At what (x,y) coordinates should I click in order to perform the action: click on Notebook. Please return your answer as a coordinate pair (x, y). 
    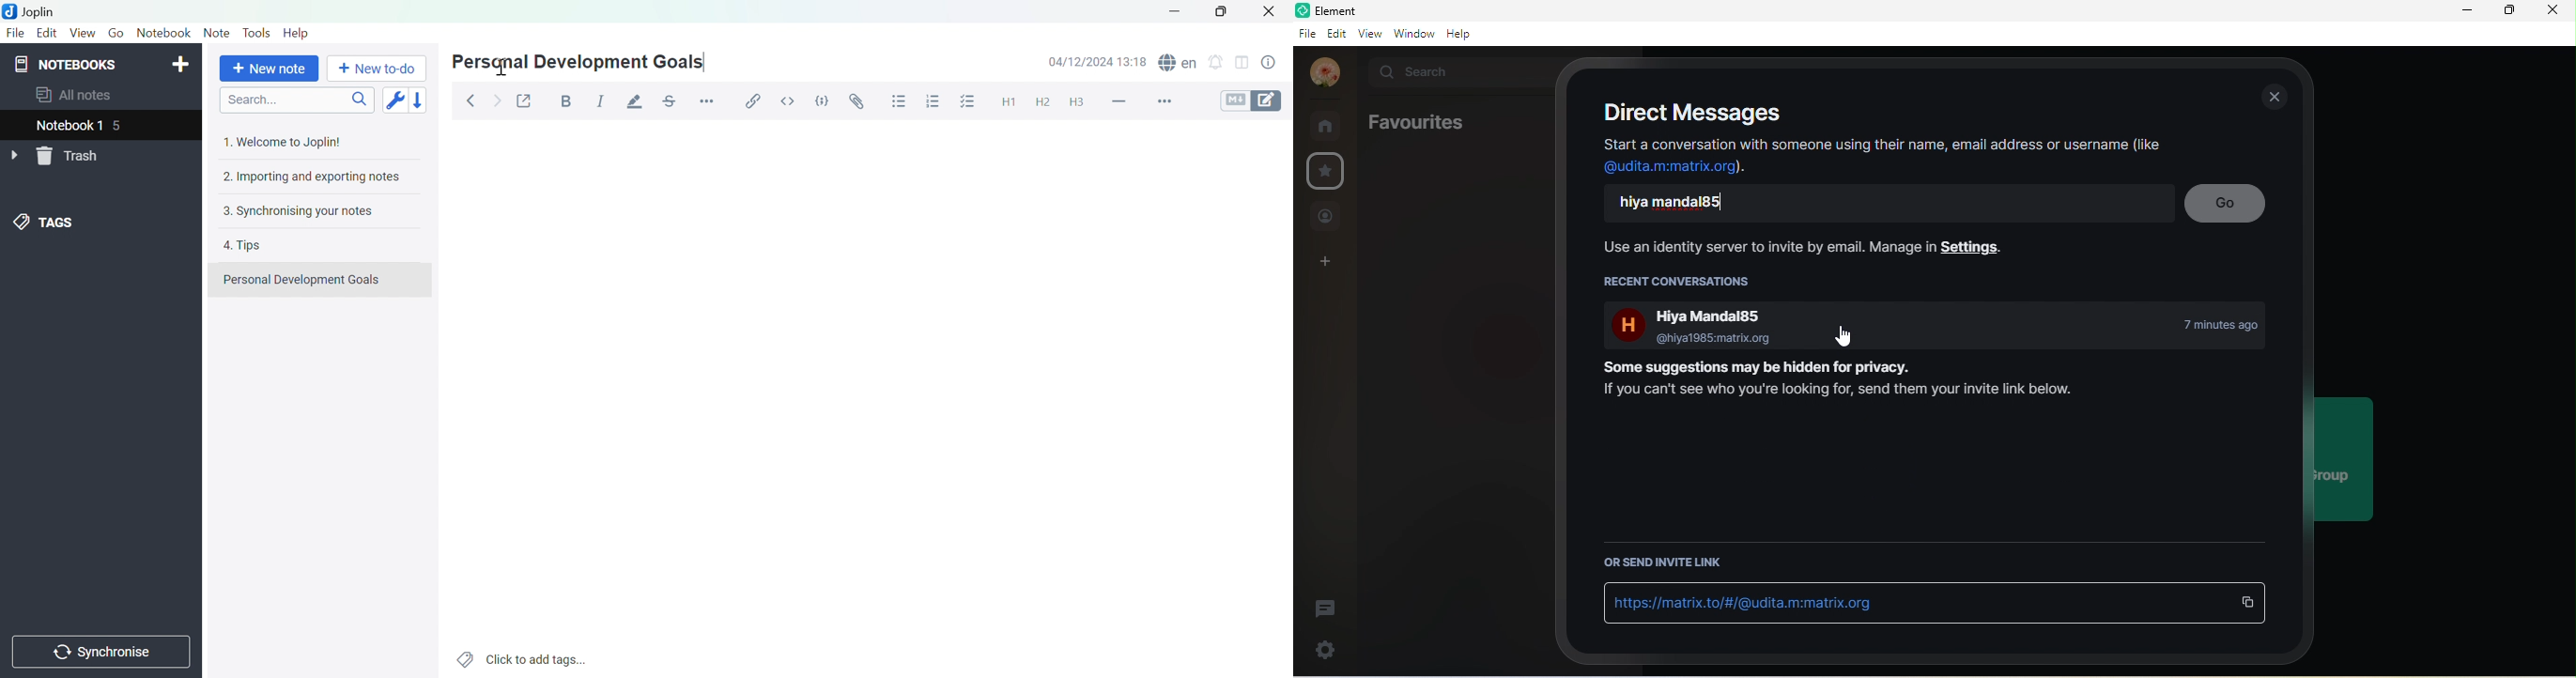
    Looking at the image, I should click on (165, 35).